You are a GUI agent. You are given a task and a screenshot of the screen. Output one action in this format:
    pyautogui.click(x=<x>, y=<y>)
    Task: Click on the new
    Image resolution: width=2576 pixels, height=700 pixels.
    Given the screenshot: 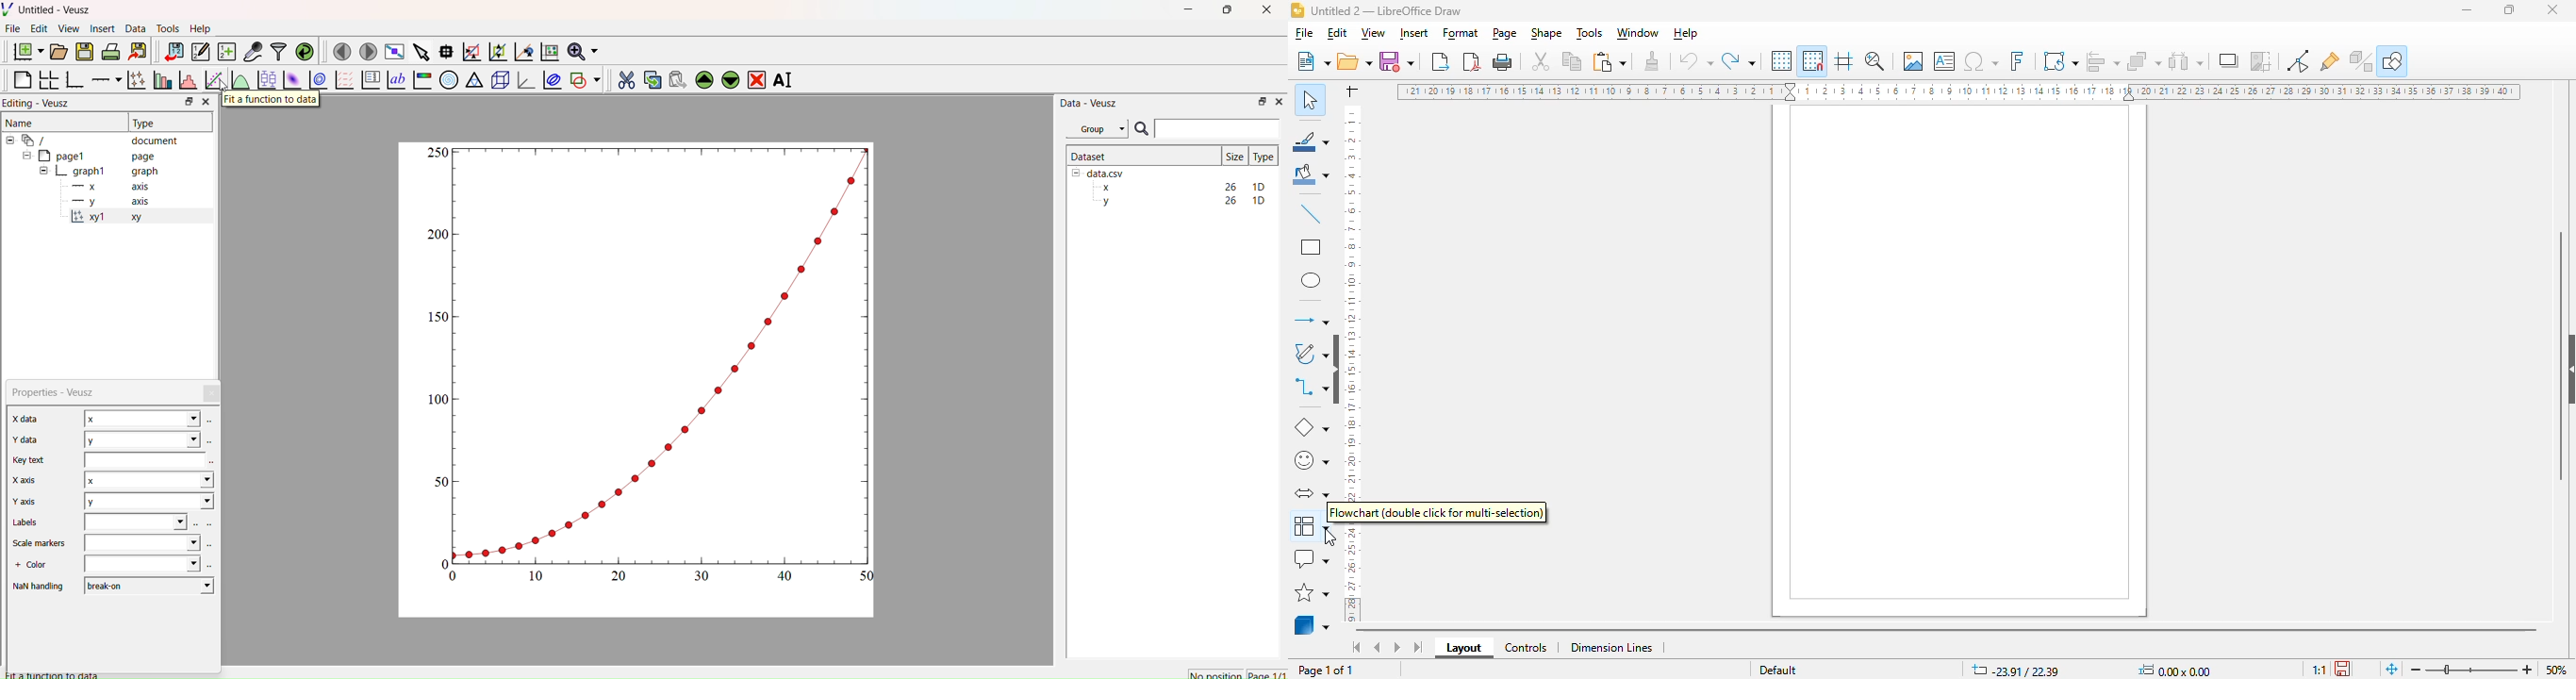 What is the action you would take?
    pyautogui.click(x=1313, y=62)
    